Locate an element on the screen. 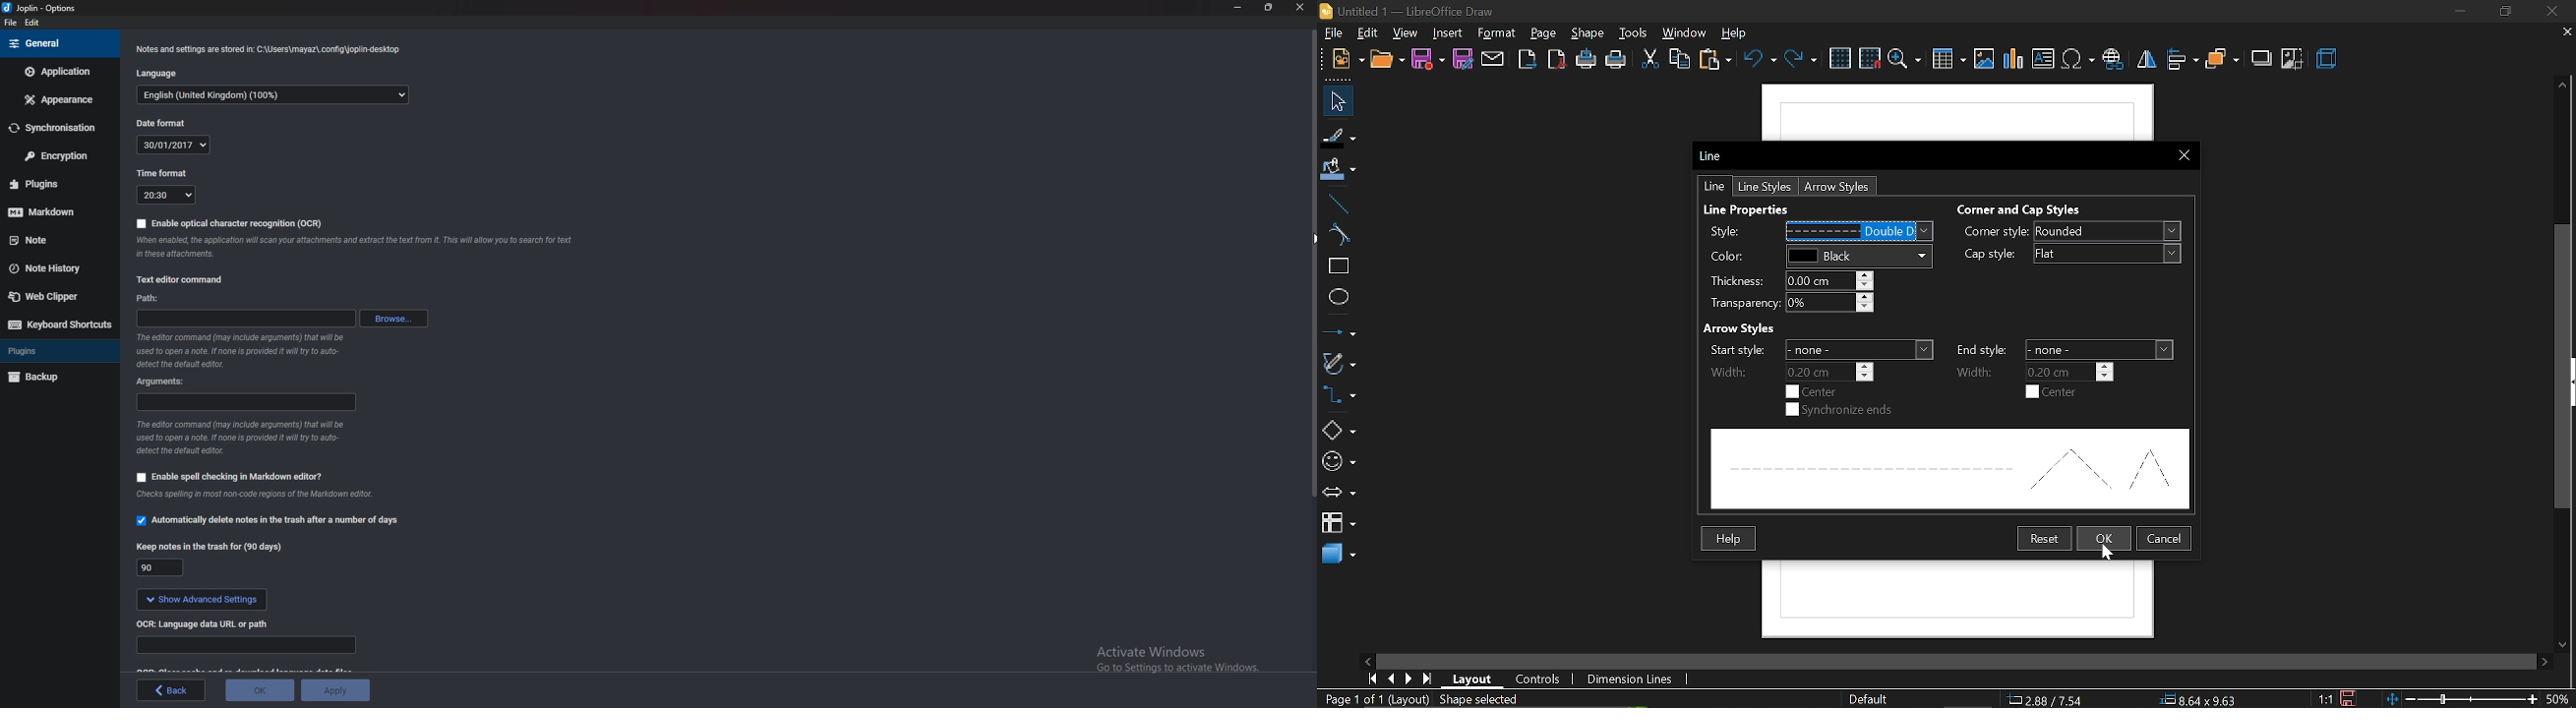  snap to grid is located at coordinates (1870, 58).